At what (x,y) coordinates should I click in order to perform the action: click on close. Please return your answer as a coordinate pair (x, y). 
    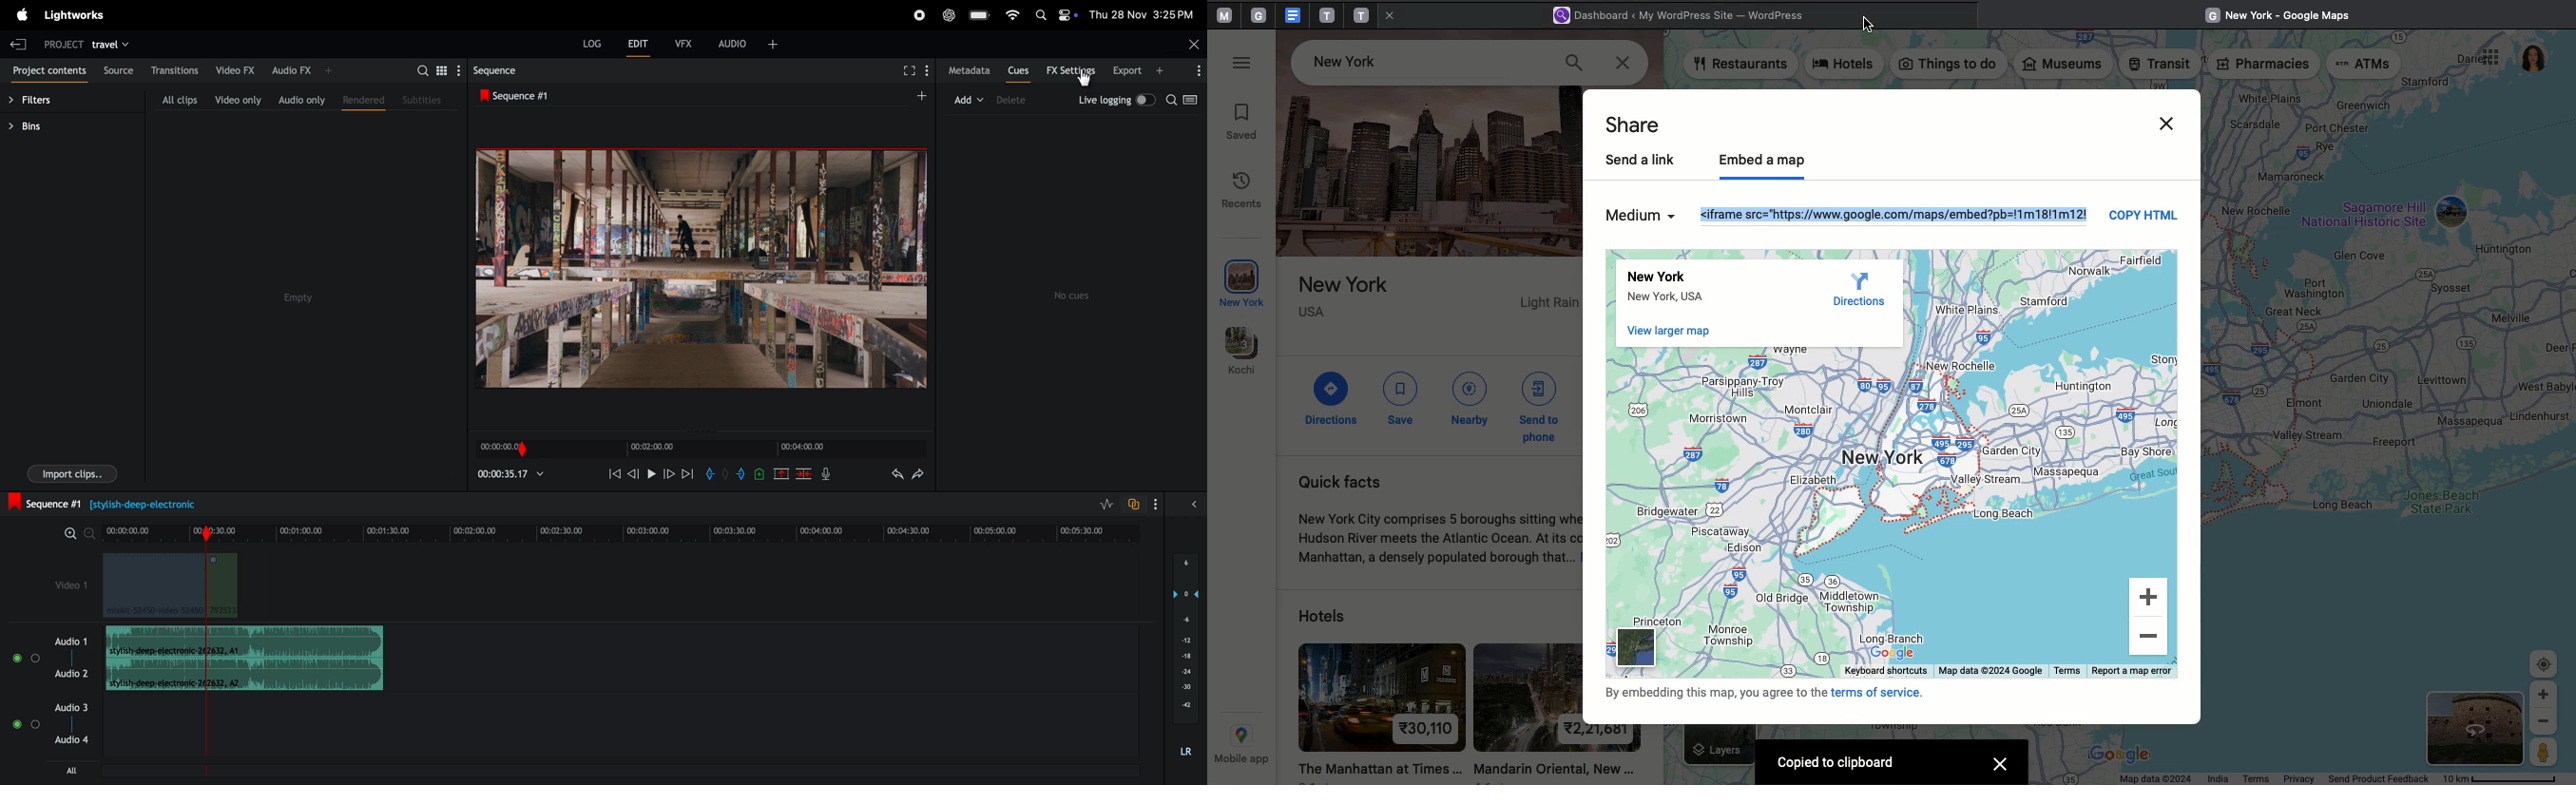
    Looking at the image, I should click on (1999, 764).